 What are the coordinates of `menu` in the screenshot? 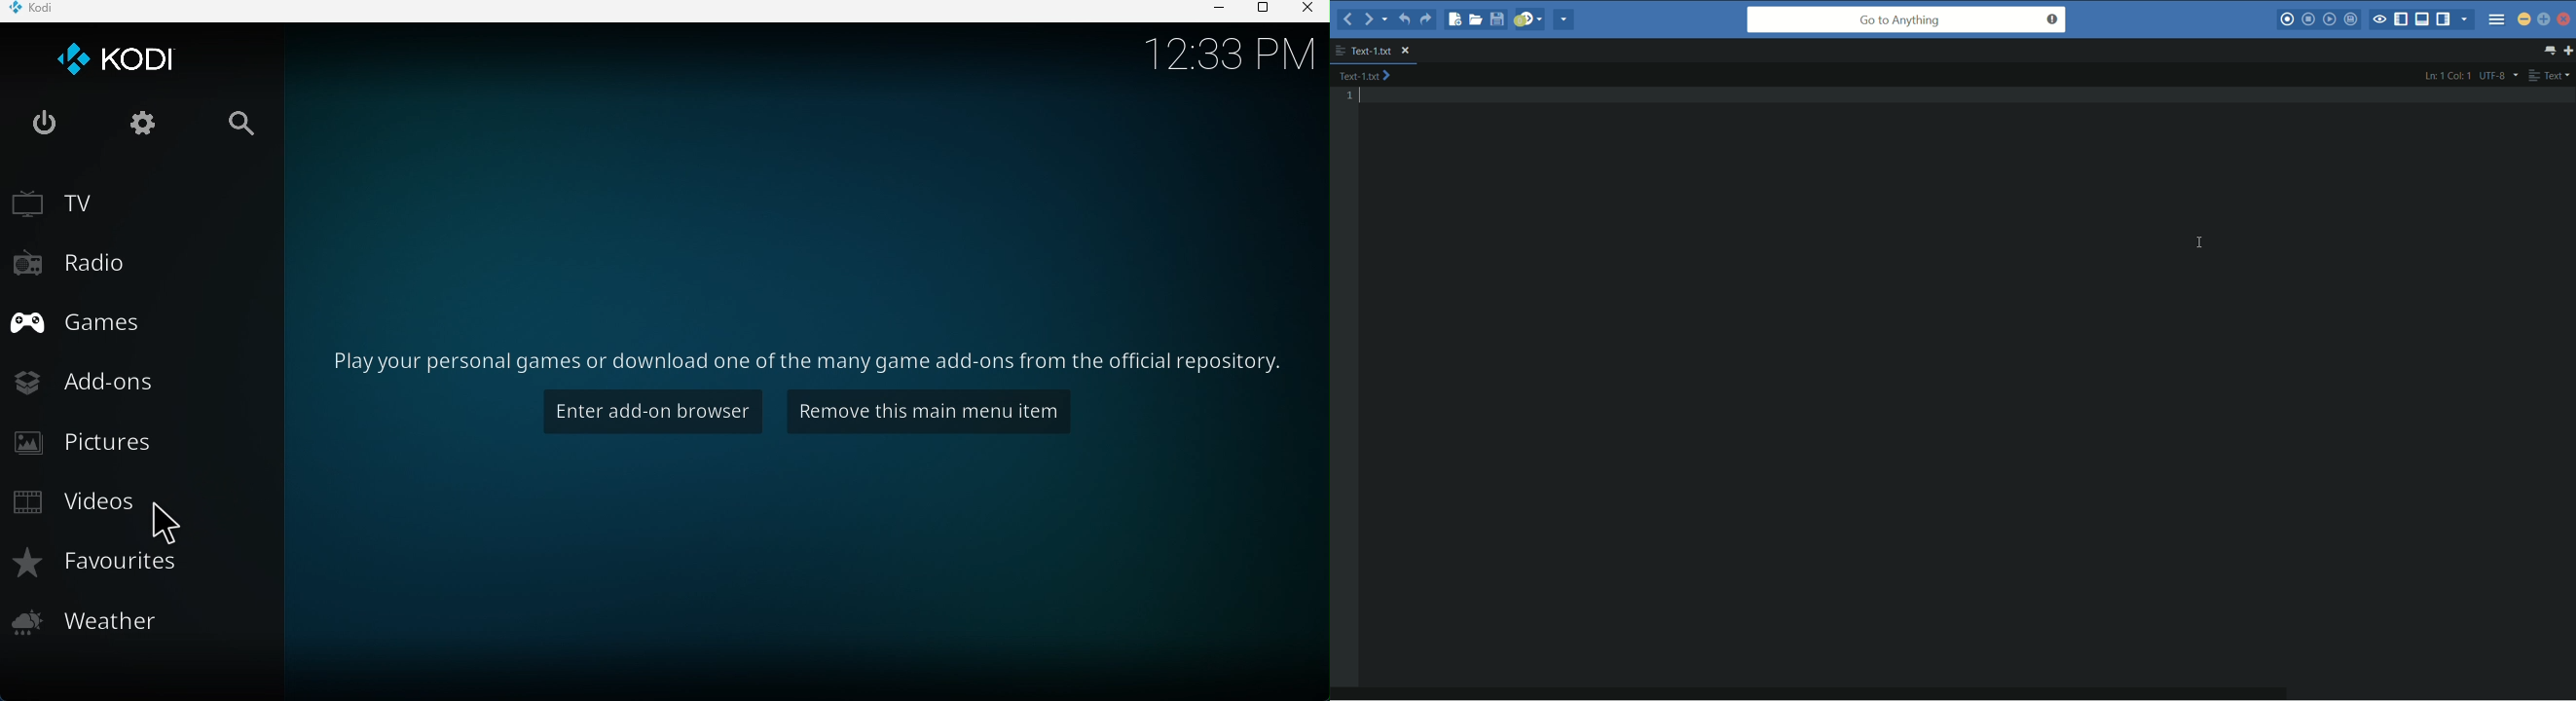 It's located at (2497, 20).